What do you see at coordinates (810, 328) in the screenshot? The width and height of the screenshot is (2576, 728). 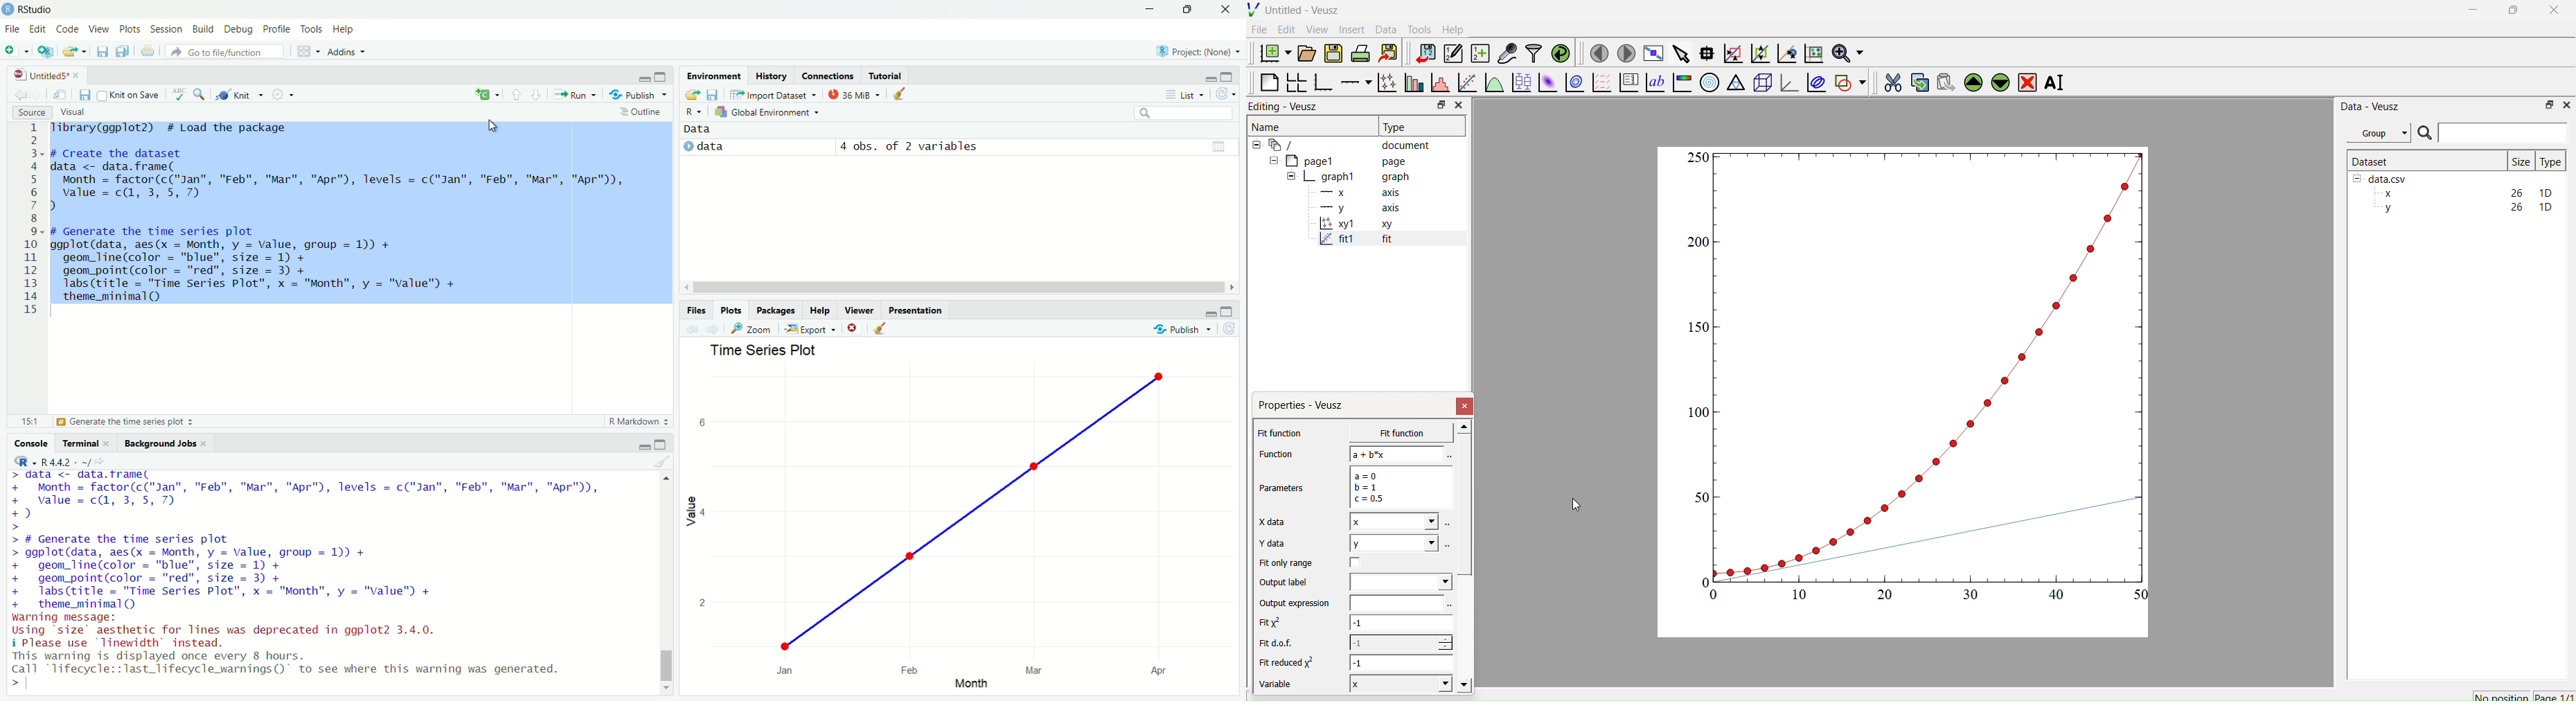 I see `export` at bounding box center [810, 328].